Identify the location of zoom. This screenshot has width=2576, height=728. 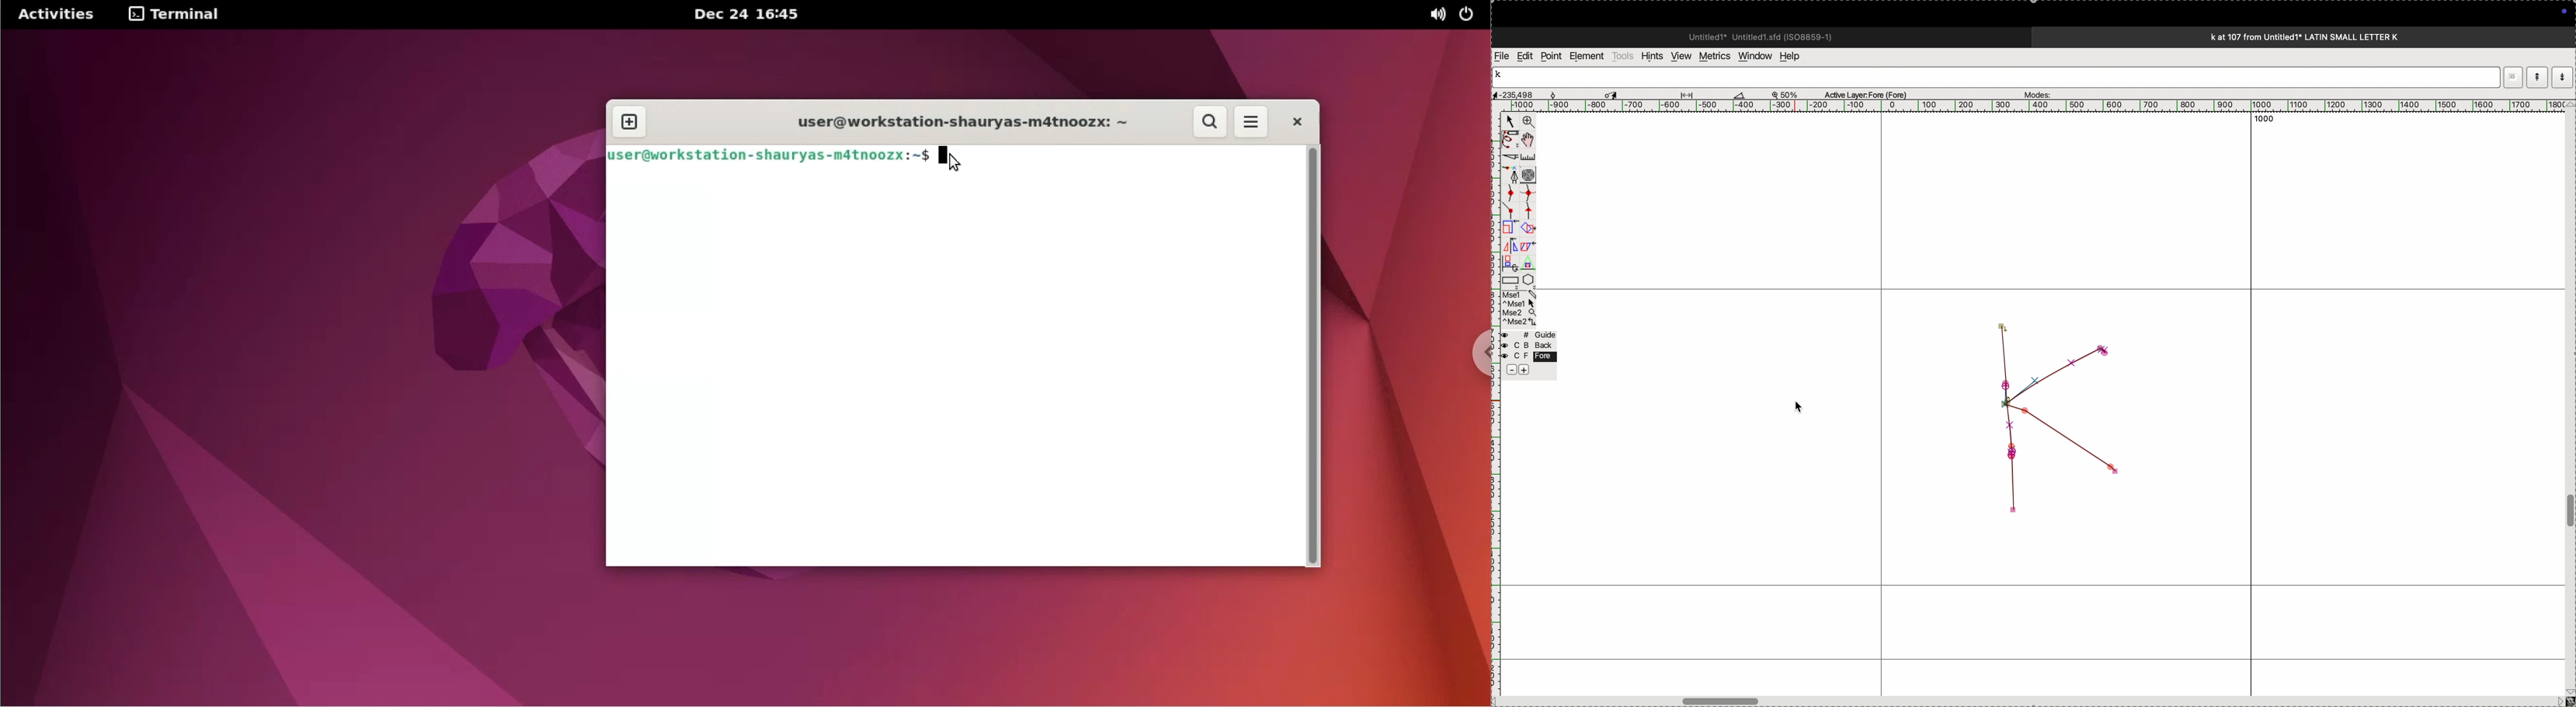
(1527, 123).